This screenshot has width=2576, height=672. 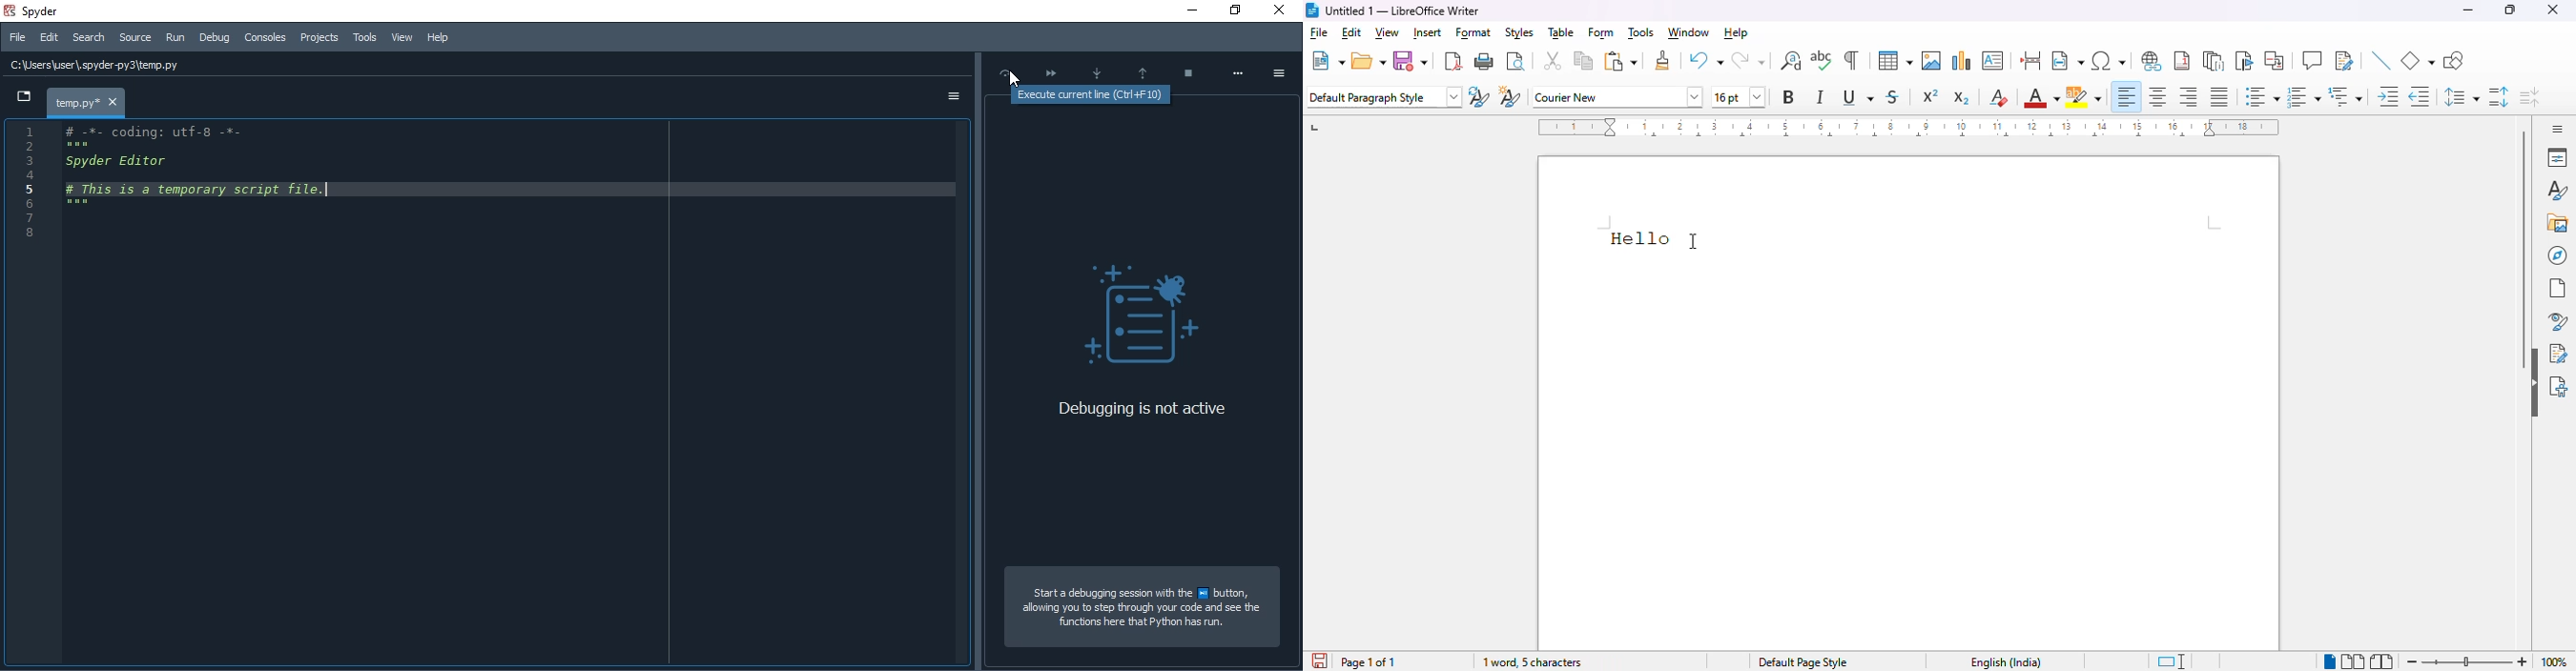 I want to click on format, so click(x=1474, y=34).